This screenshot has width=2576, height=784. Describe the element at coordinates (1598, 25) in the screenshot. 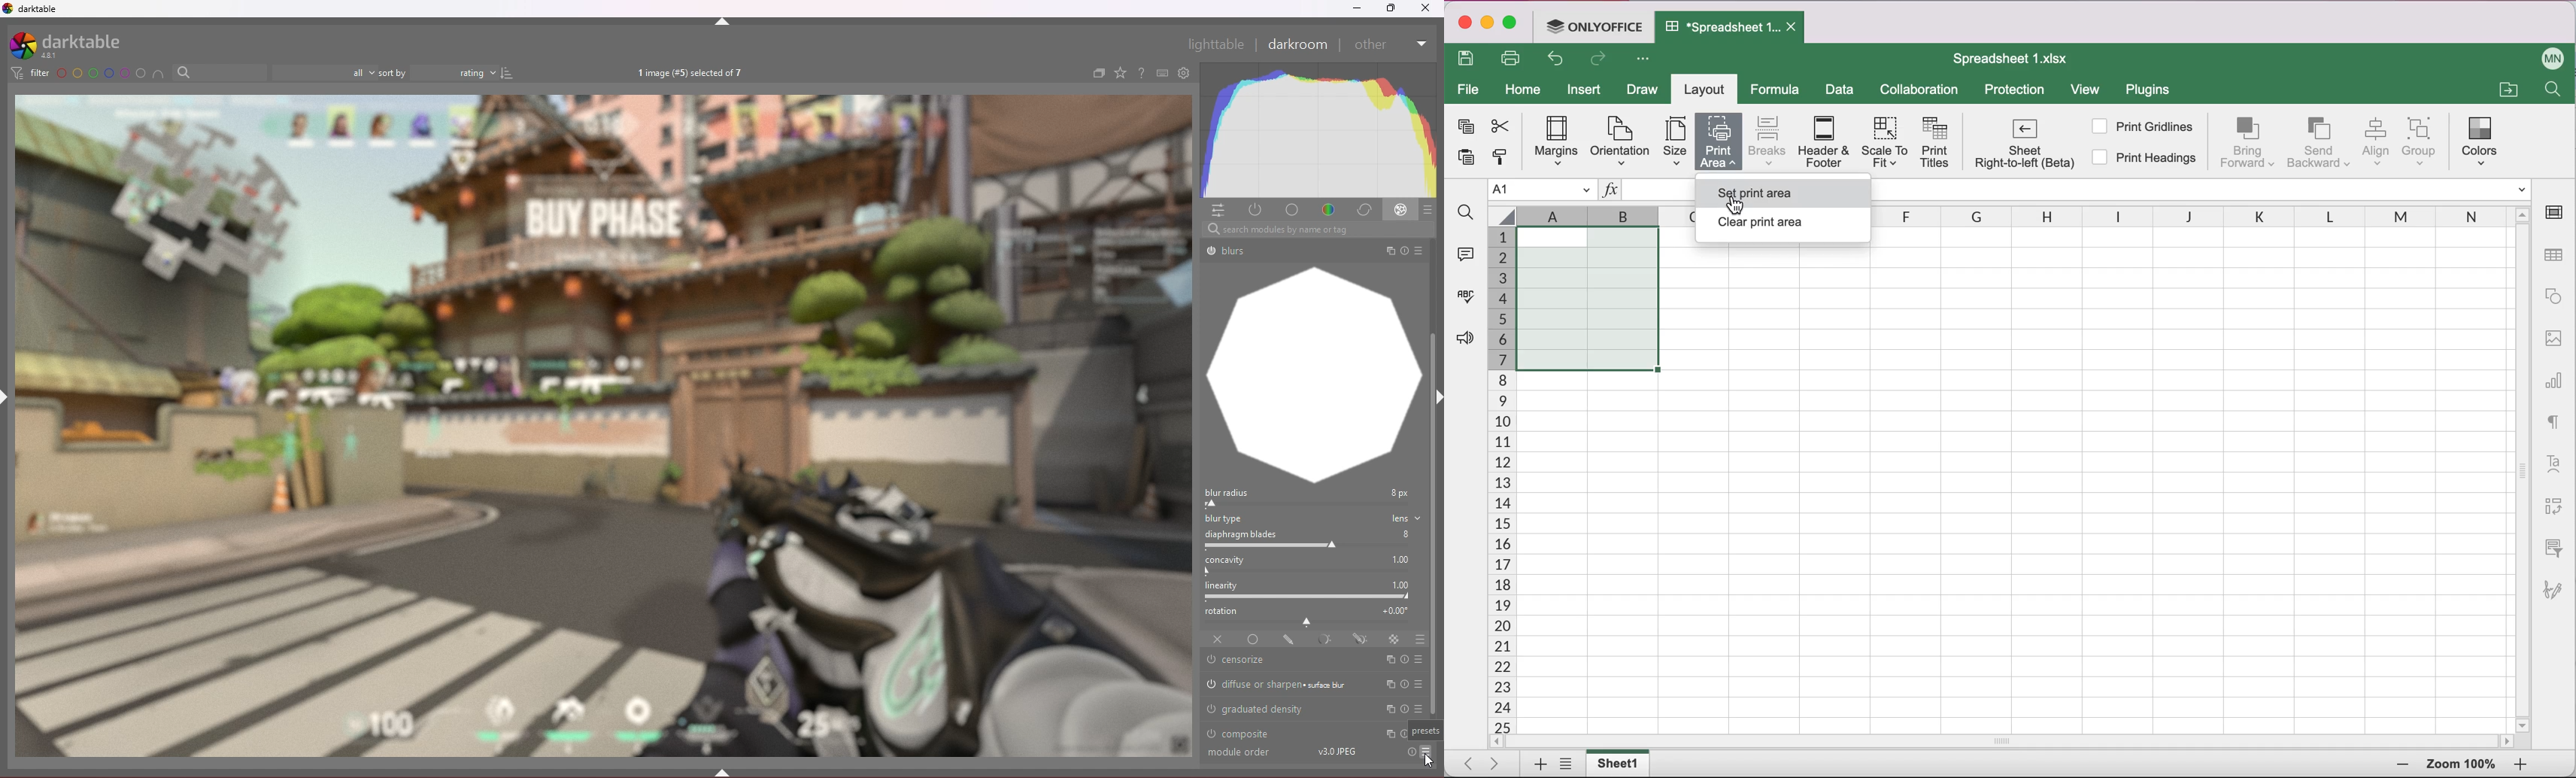

I see `ONLYOFFICE` at that location.